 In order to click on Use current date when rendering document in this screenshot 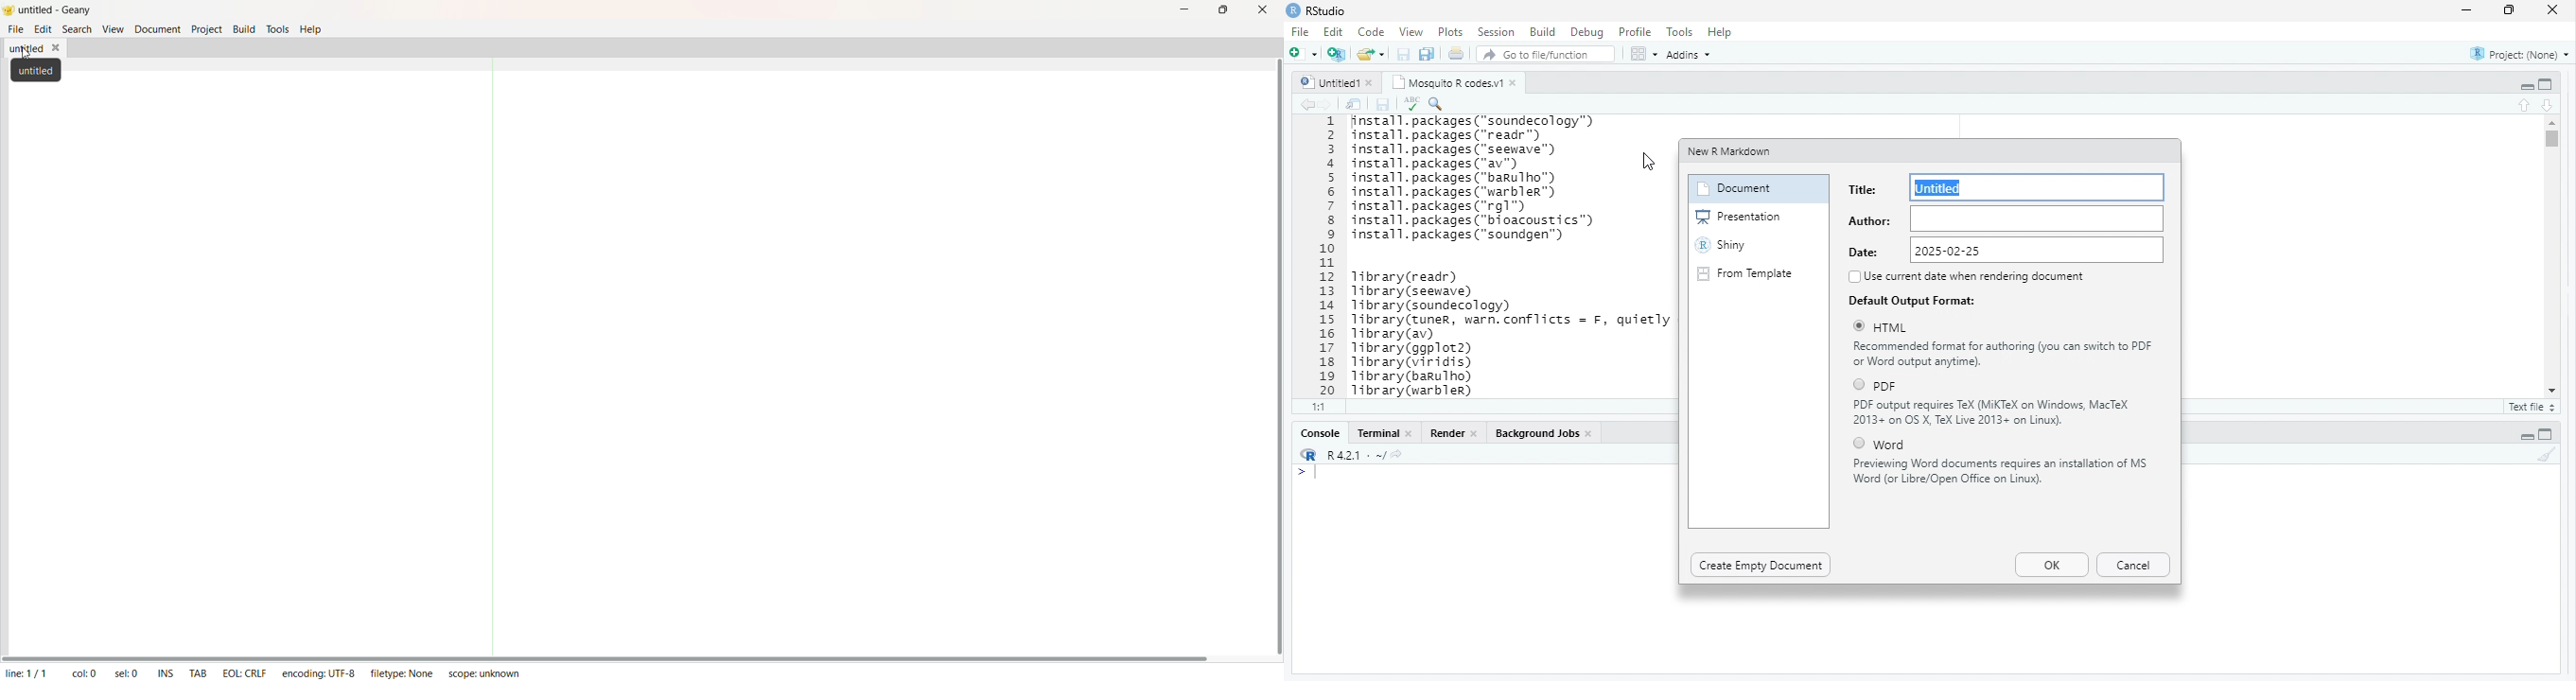, I will do `click(1975, 277)`.